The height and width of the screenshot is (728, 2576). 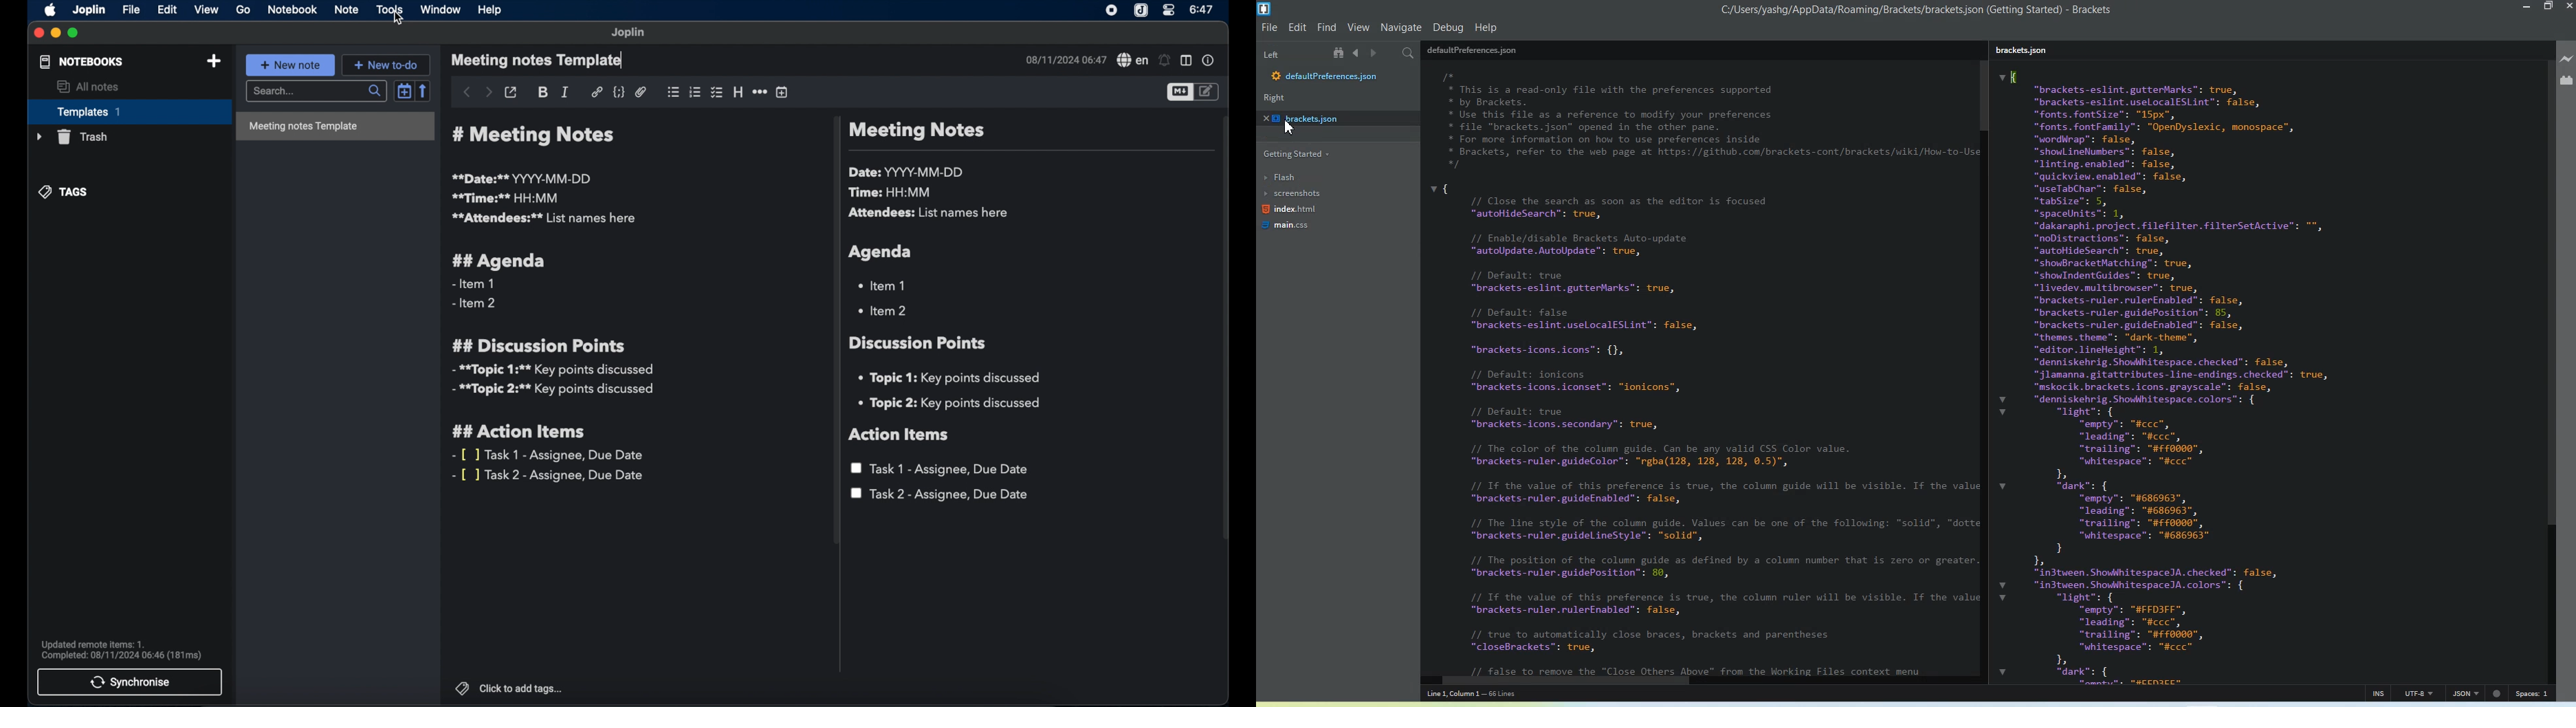 I want to click on meeting notes template , so click(x=335, y=127).